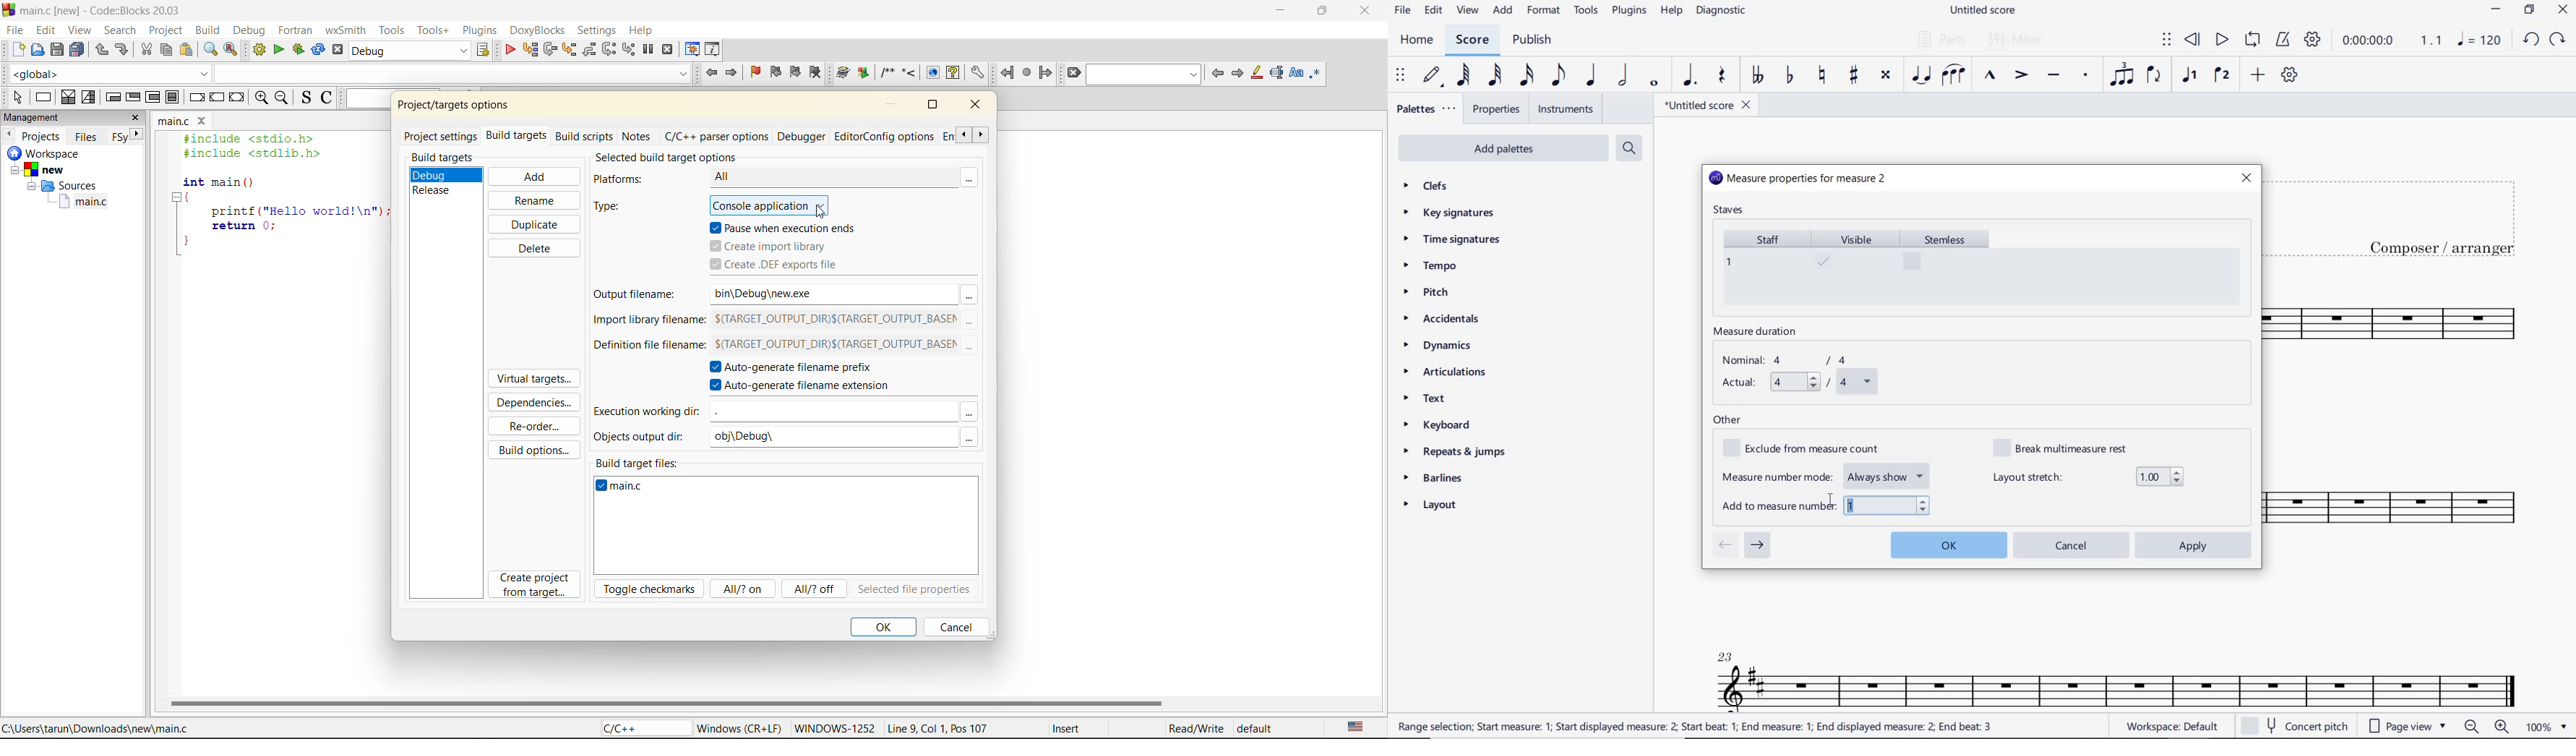 This screenshot has width=2576, height=756. What do you see at coordinates (713, 49) in the screenshot?
I see `various info` at bounding box center [713, 49].